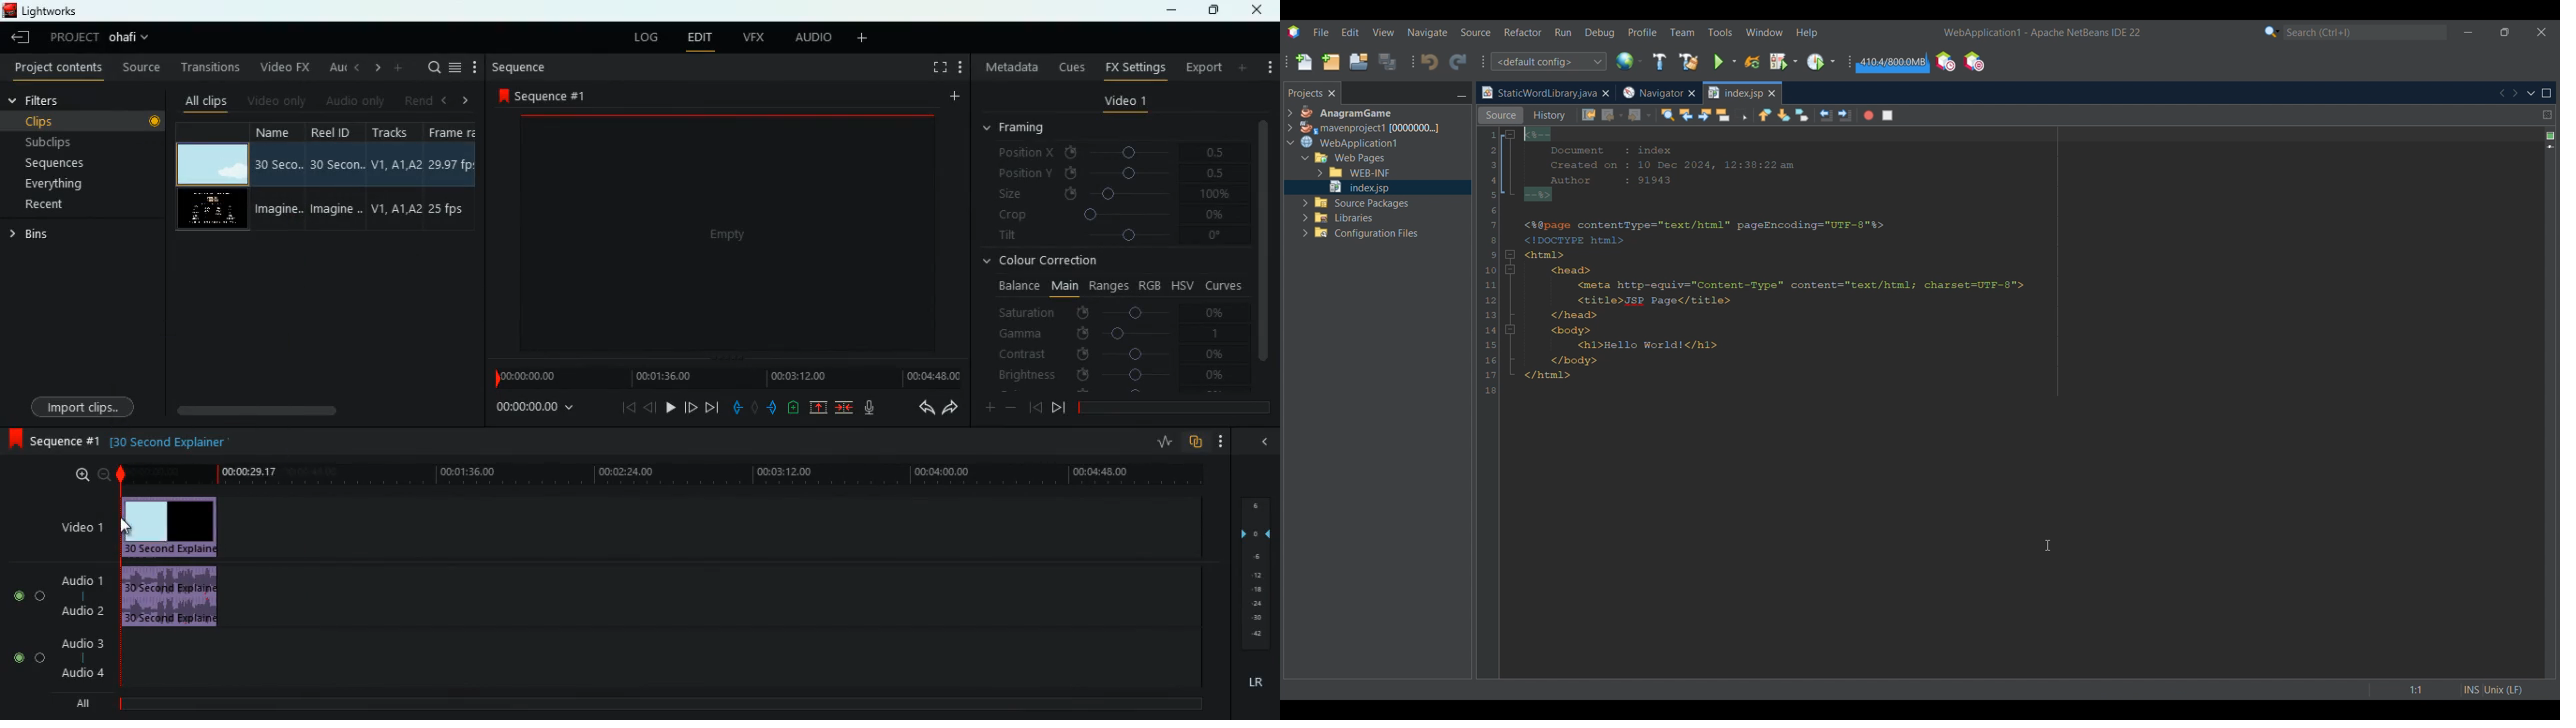 This screenshot has height=728, width=2576. I want to click on more, so click(990, 406).